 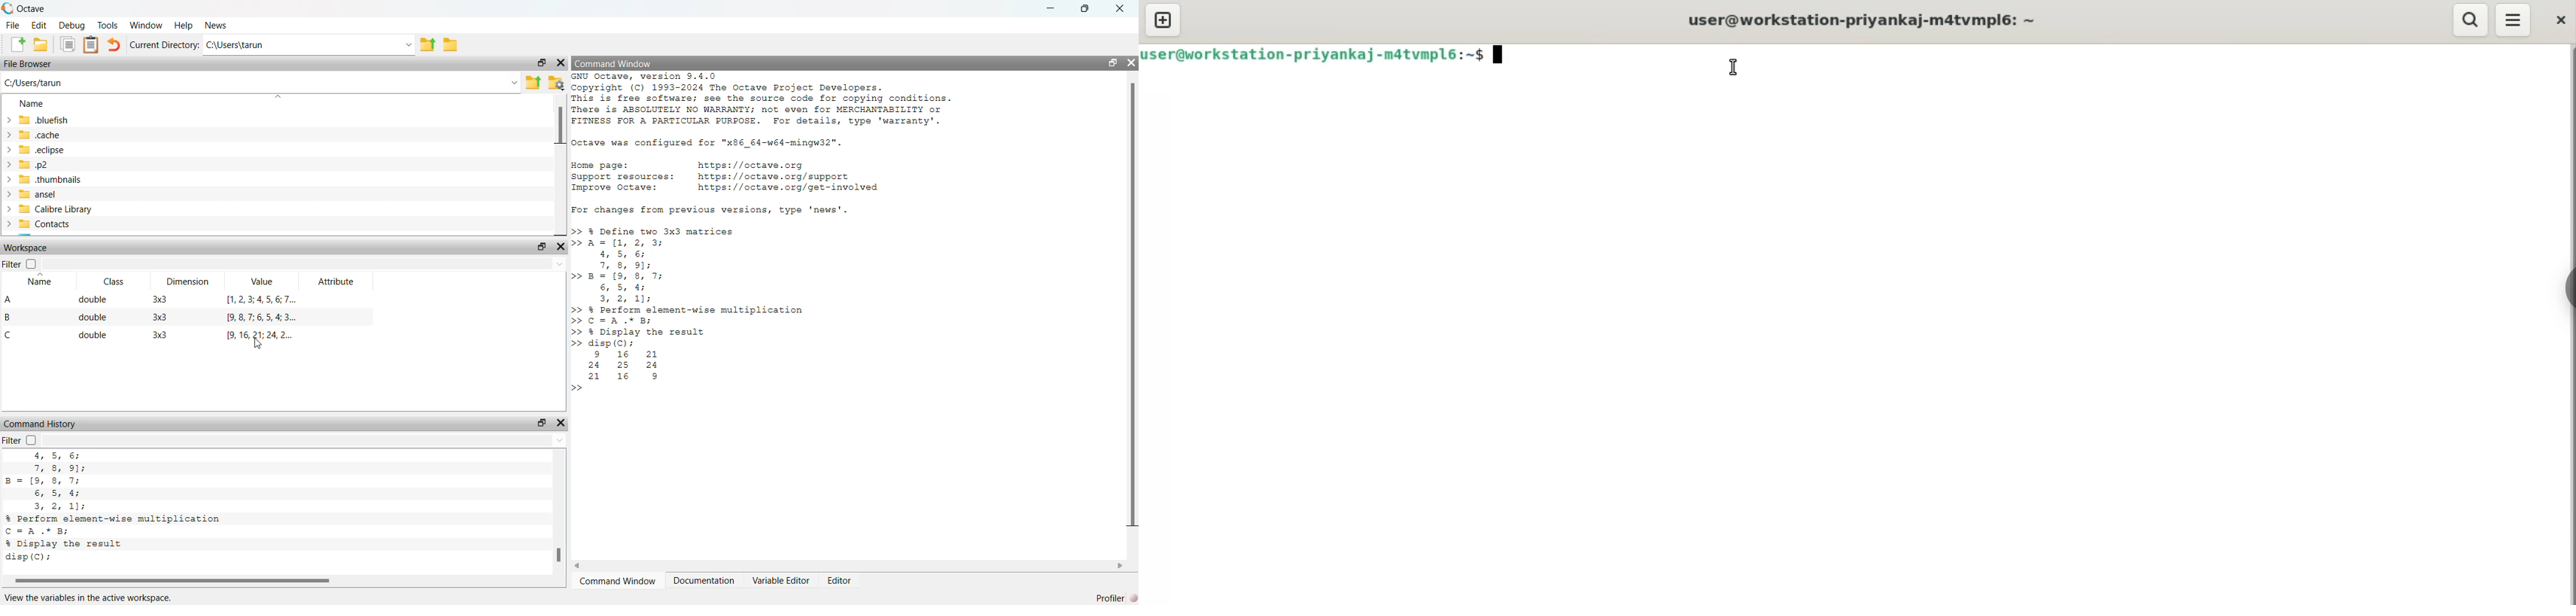 I want to click on Close, so click(x=1131, y=62).